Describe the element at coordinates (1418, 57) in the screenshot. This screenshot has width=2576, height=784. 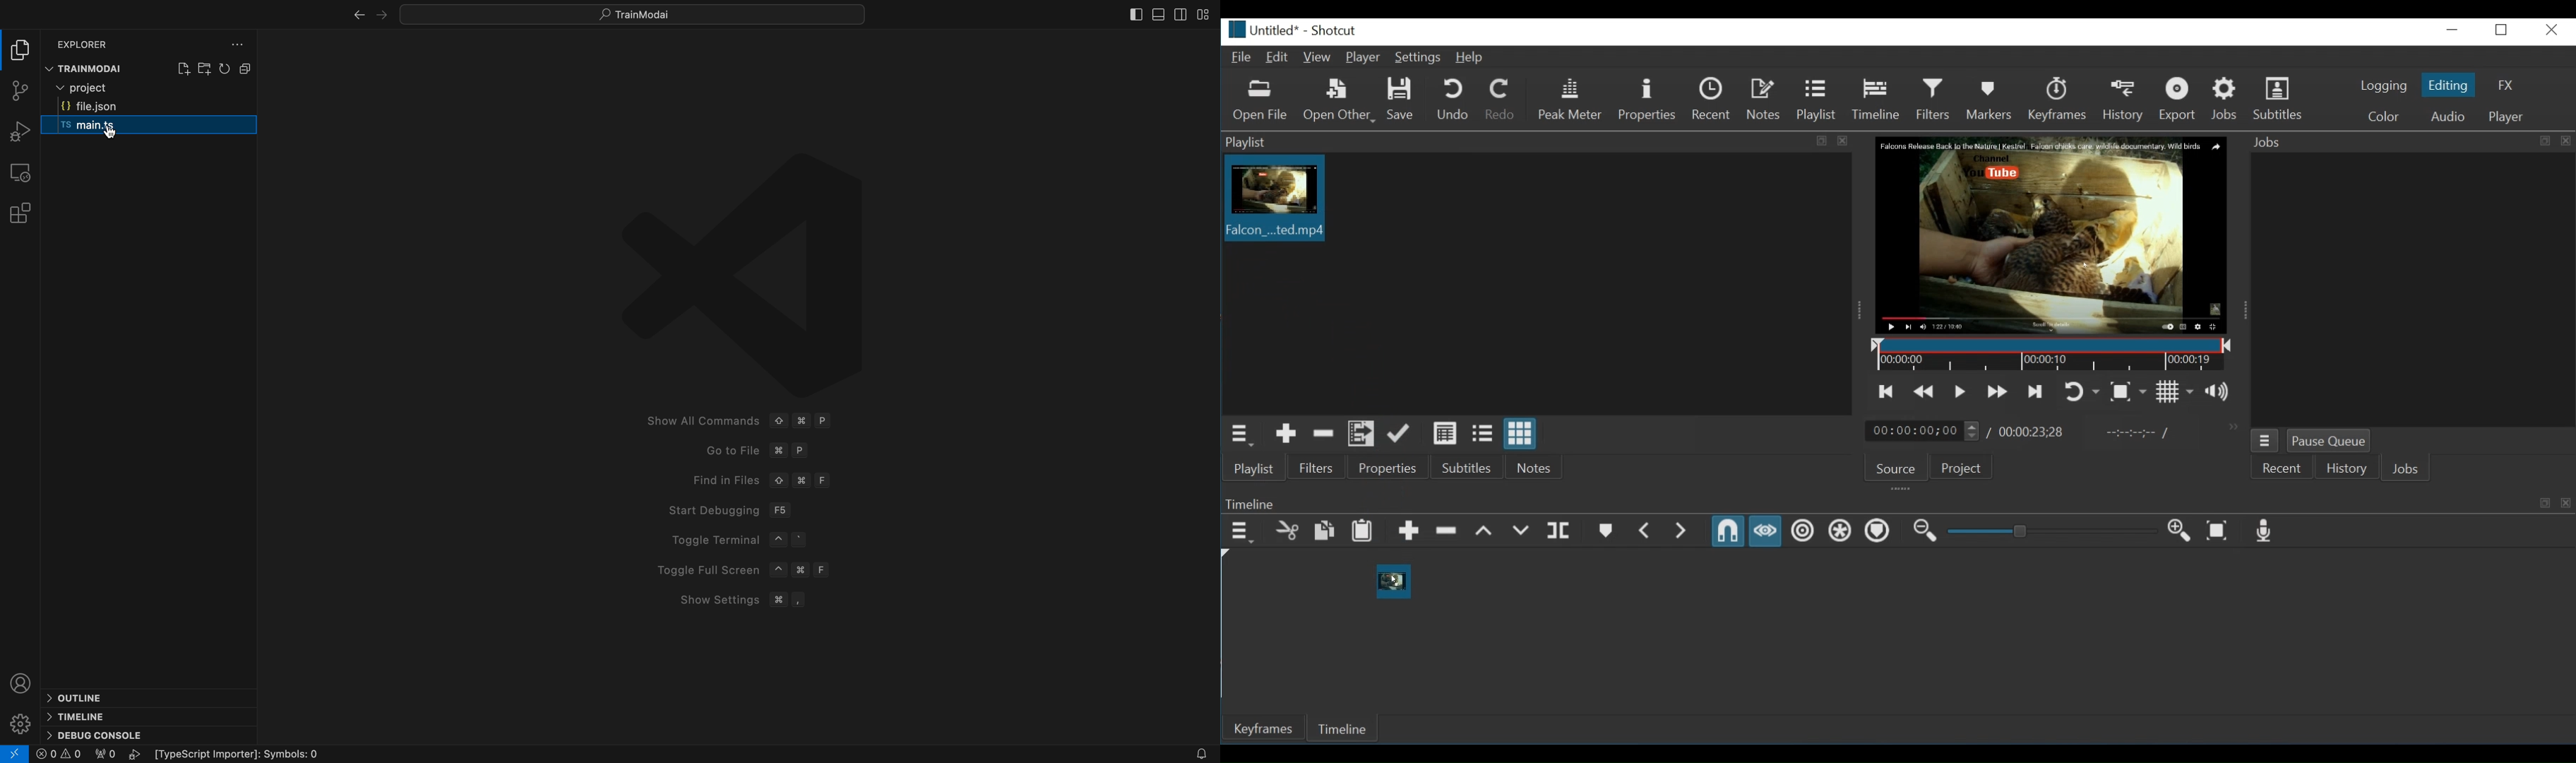
I see `Settings` at that location.